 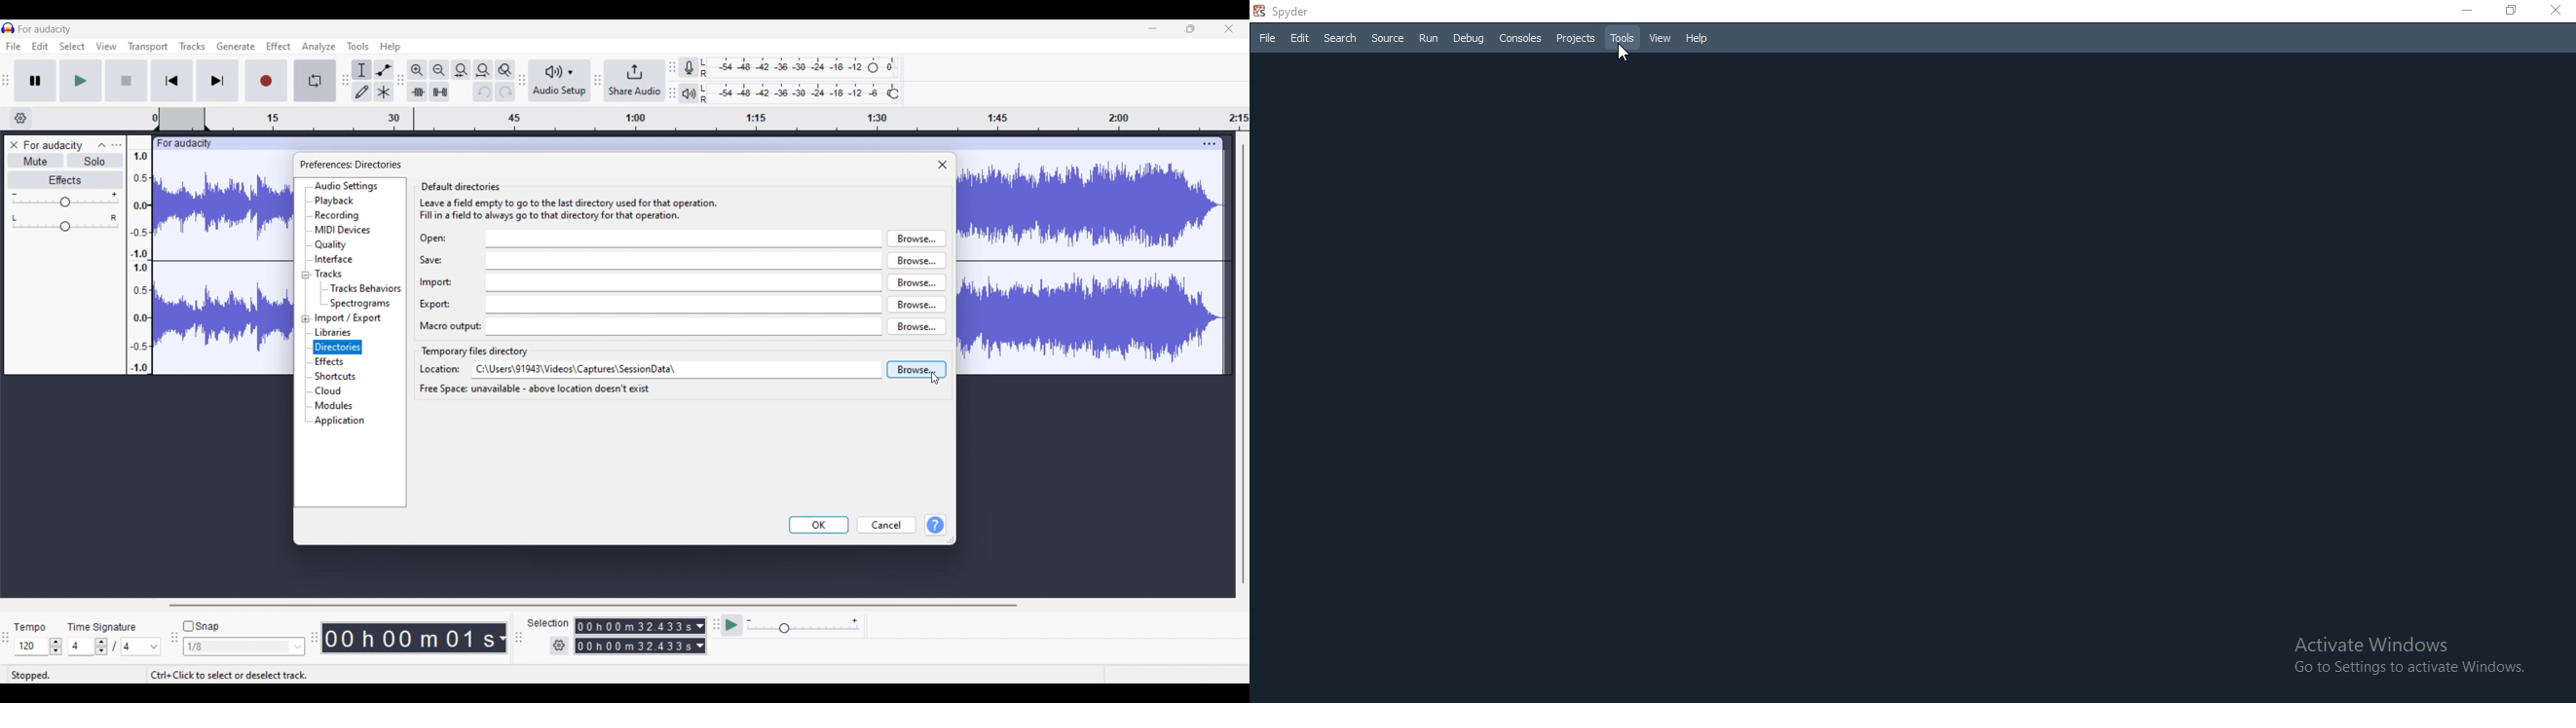 What do you see at coordinates (1520, 39) in the screenshot?
I see `Consoles` at bounding box center [1520, 39].